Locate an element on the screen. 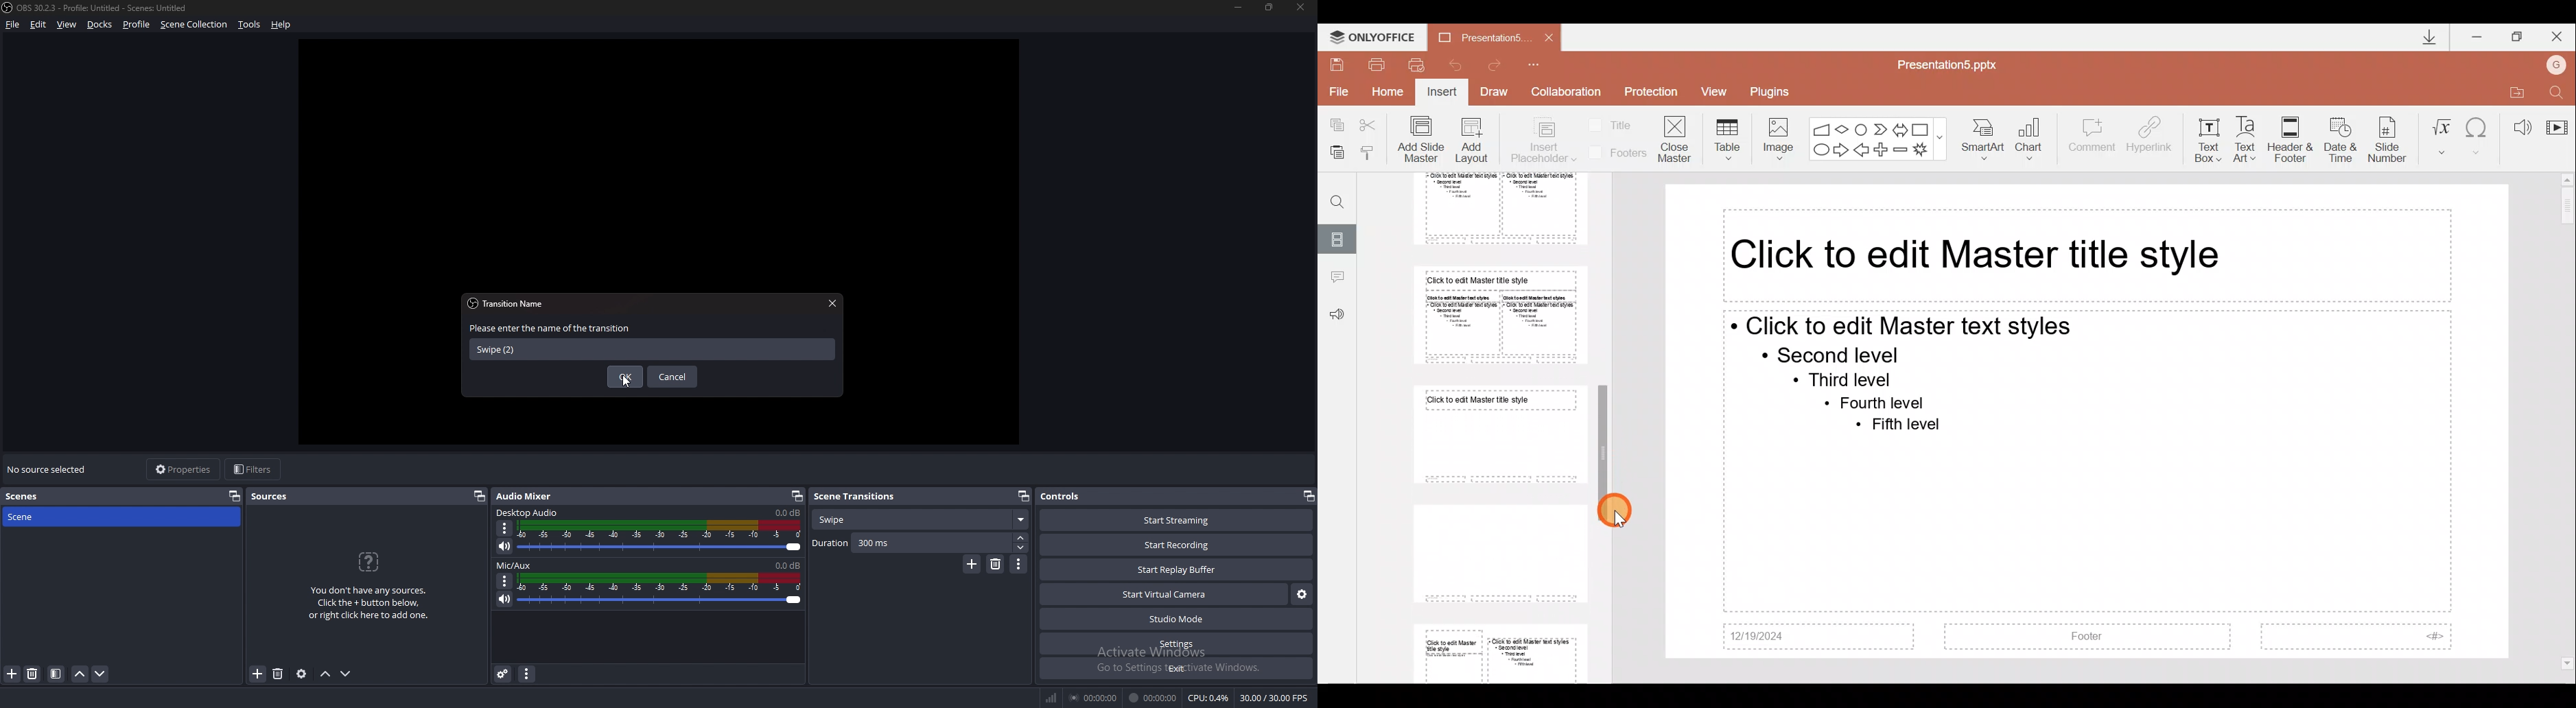  pop out is located at coordinates (479, 497).